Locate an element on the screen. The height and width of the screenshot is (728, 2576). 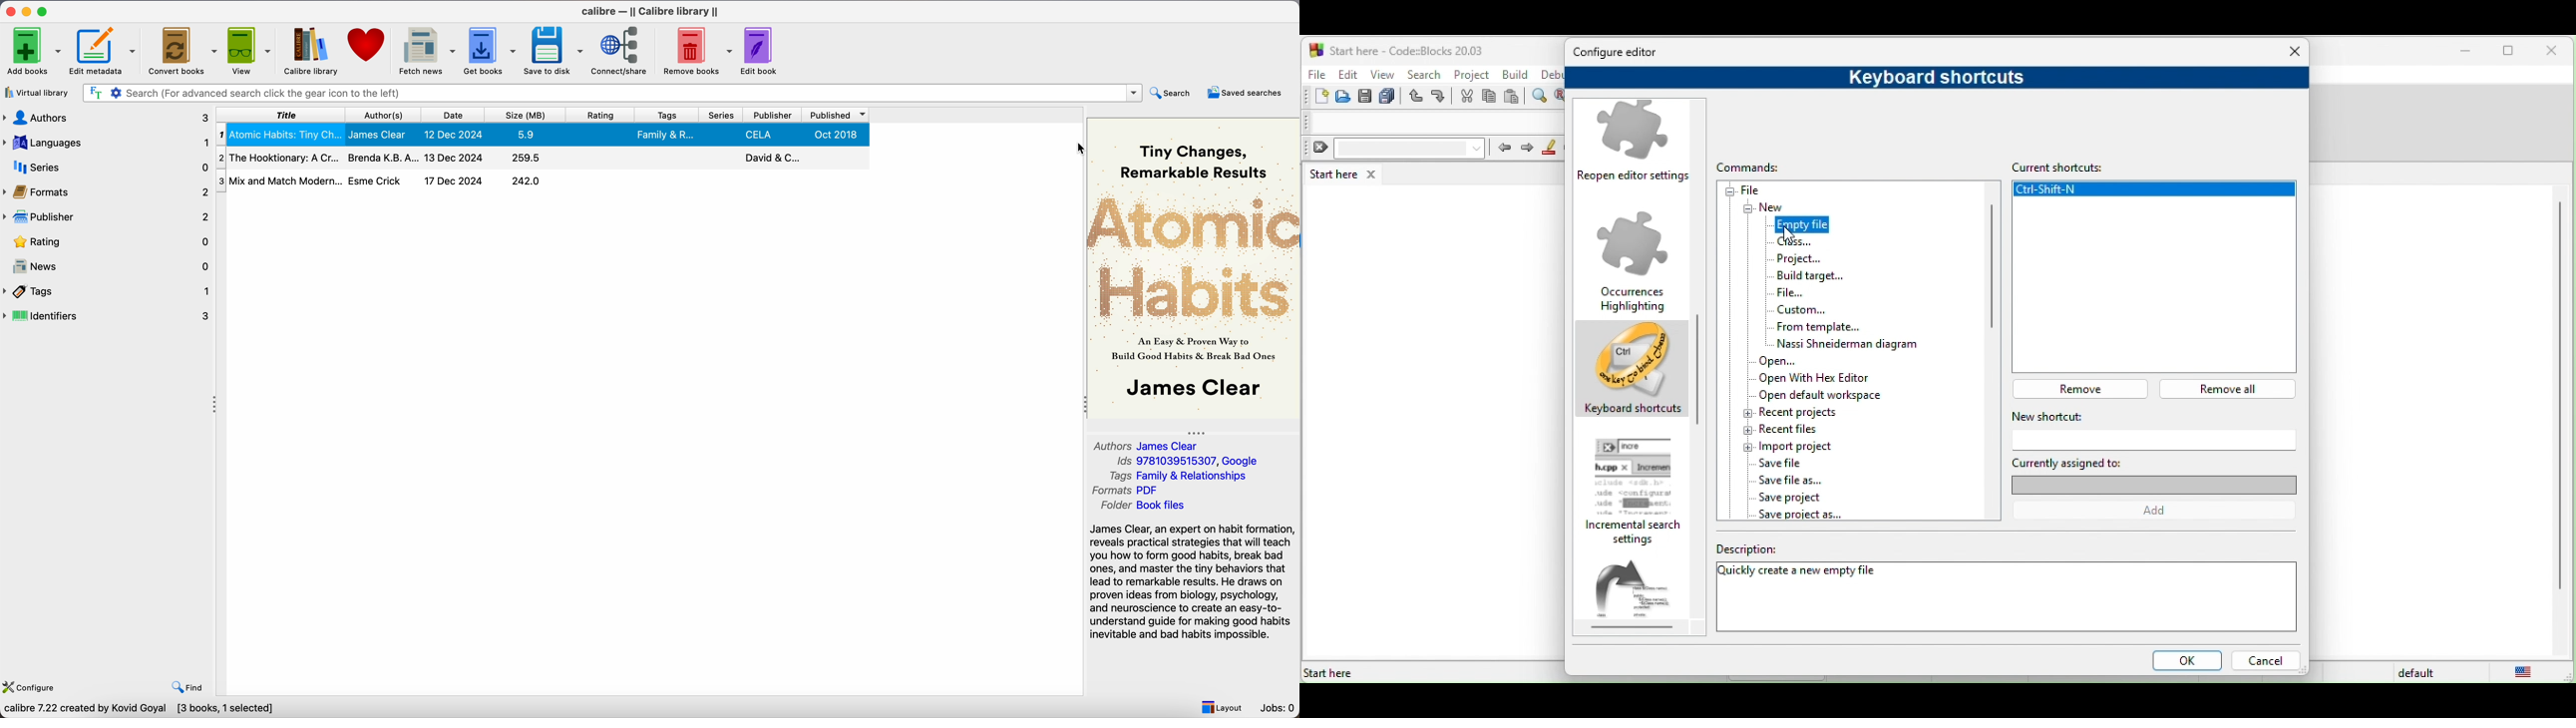
13 Dec 2024 is located at coordinates (455, 157).